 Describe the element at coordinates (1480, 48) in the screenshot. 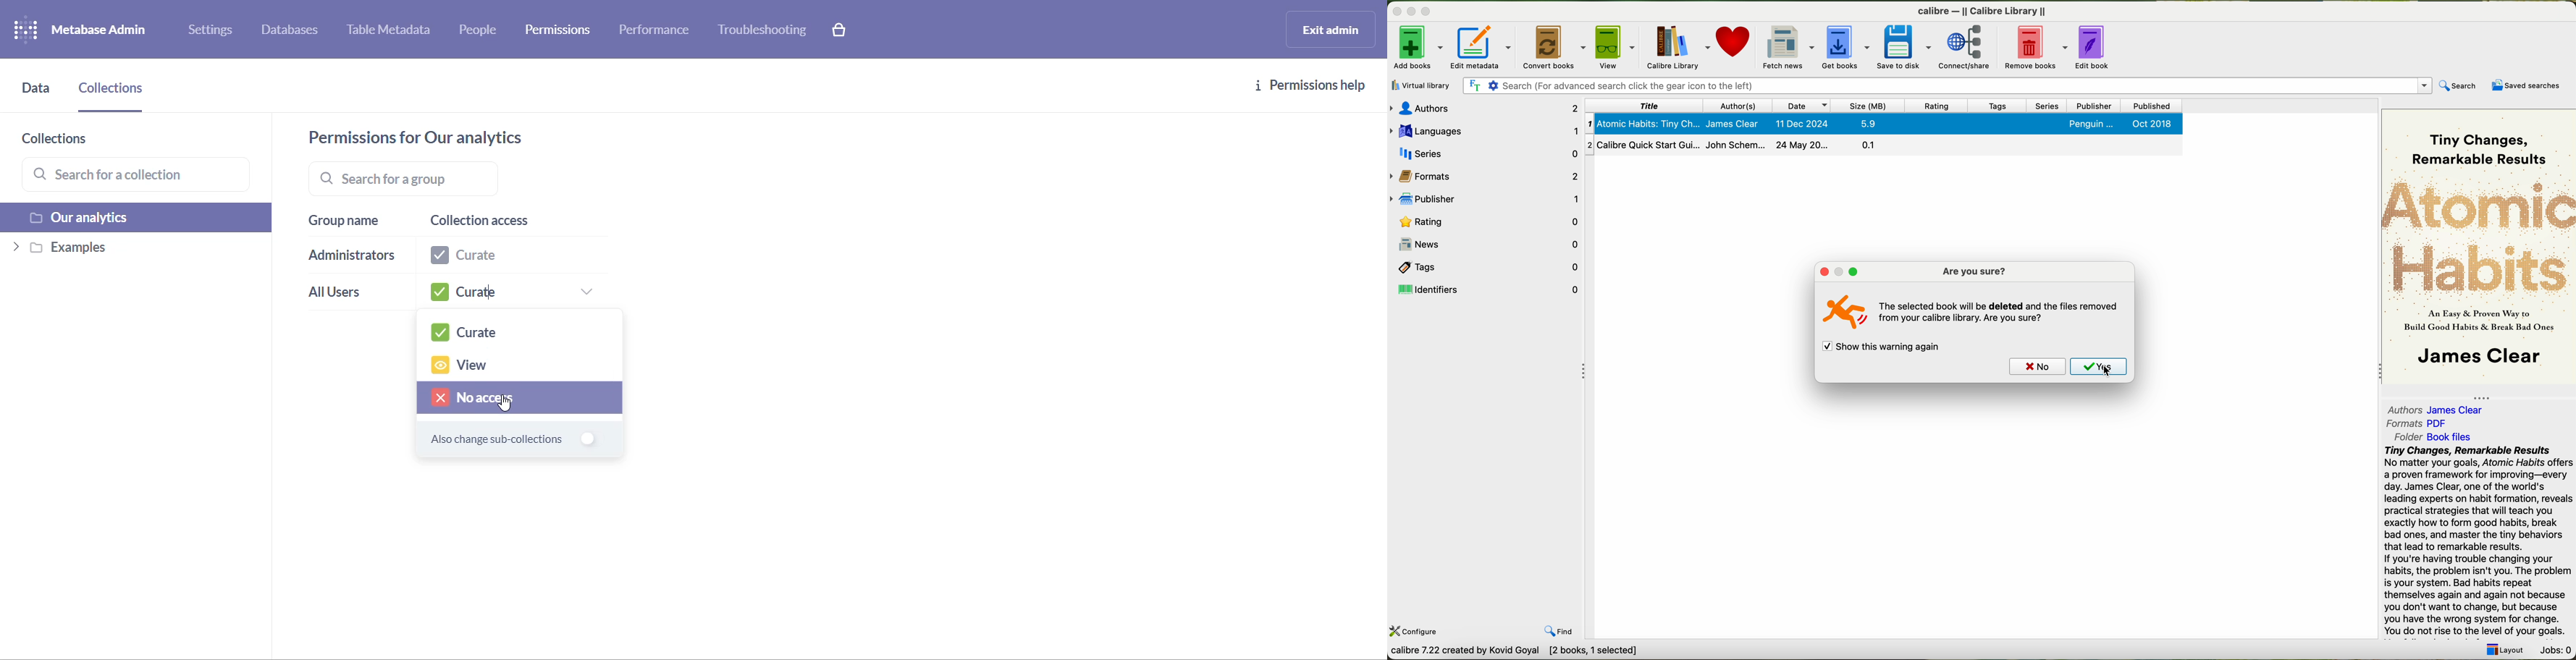

I see `edit metadata` at that location.